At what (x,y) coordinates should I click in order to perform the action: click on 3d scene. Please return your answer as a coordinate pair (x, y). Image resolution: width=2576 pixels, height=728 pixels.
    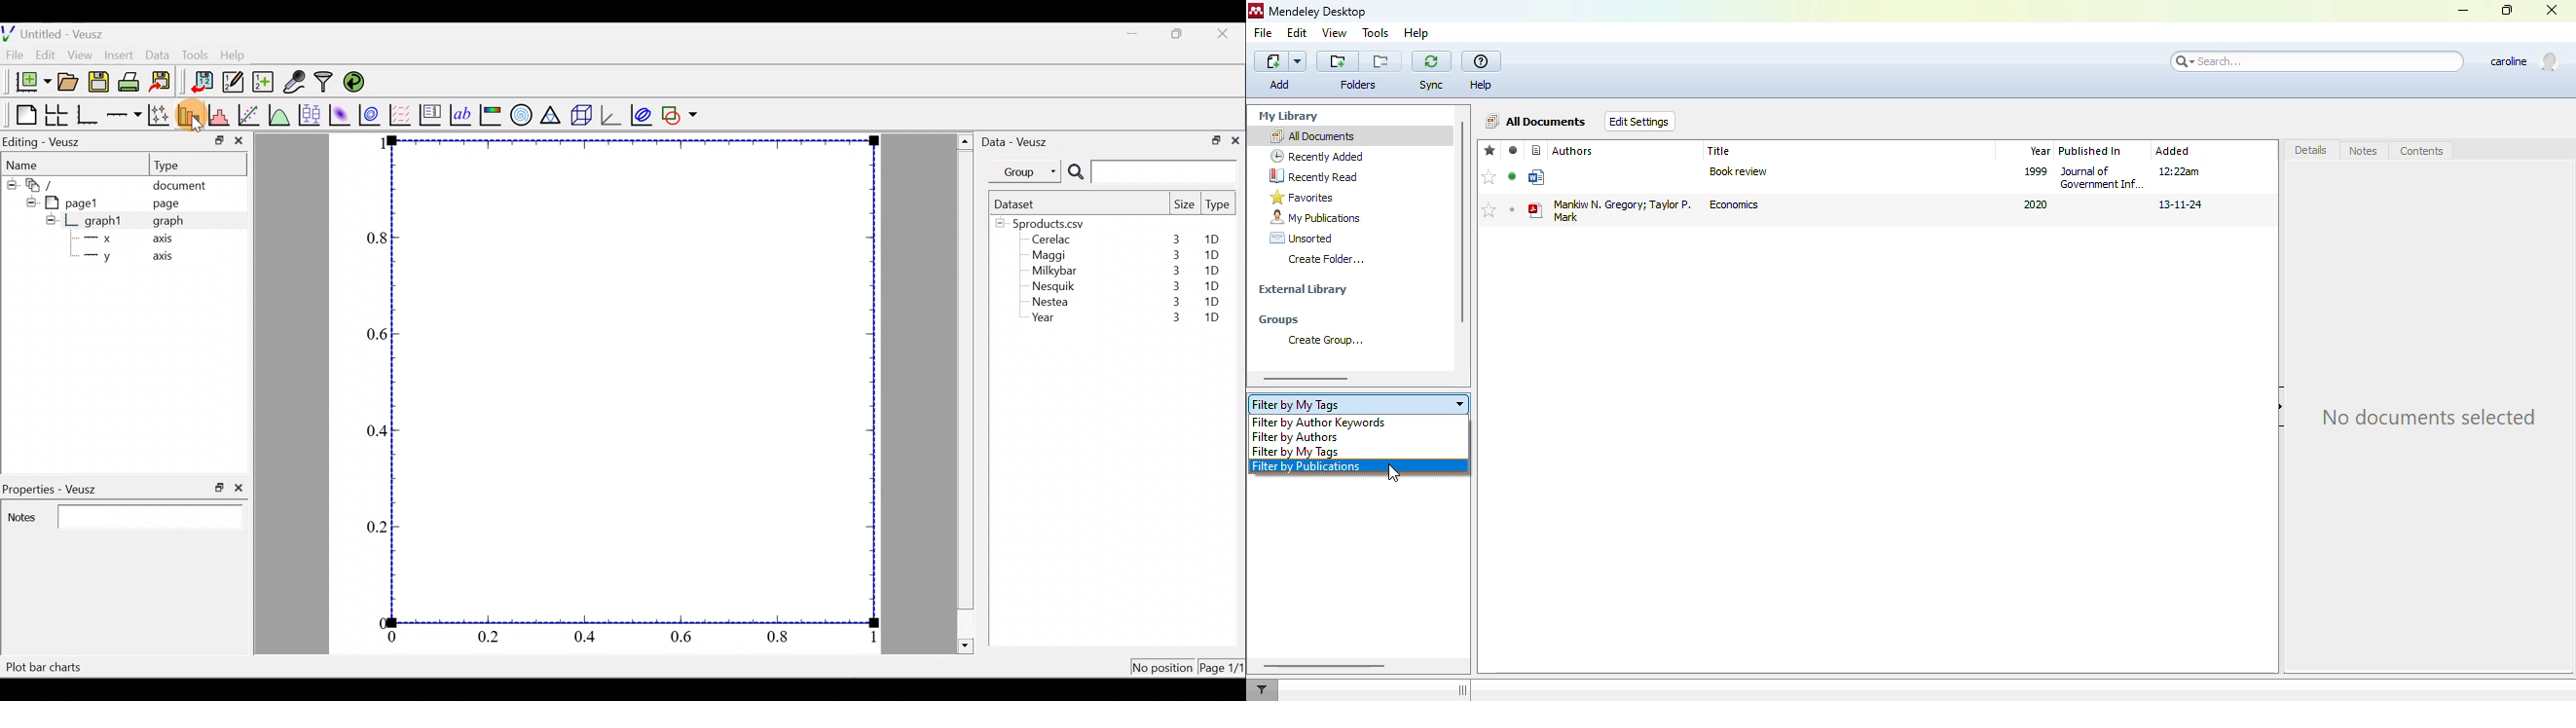
    Looking at the image, I should click on (580, 115).